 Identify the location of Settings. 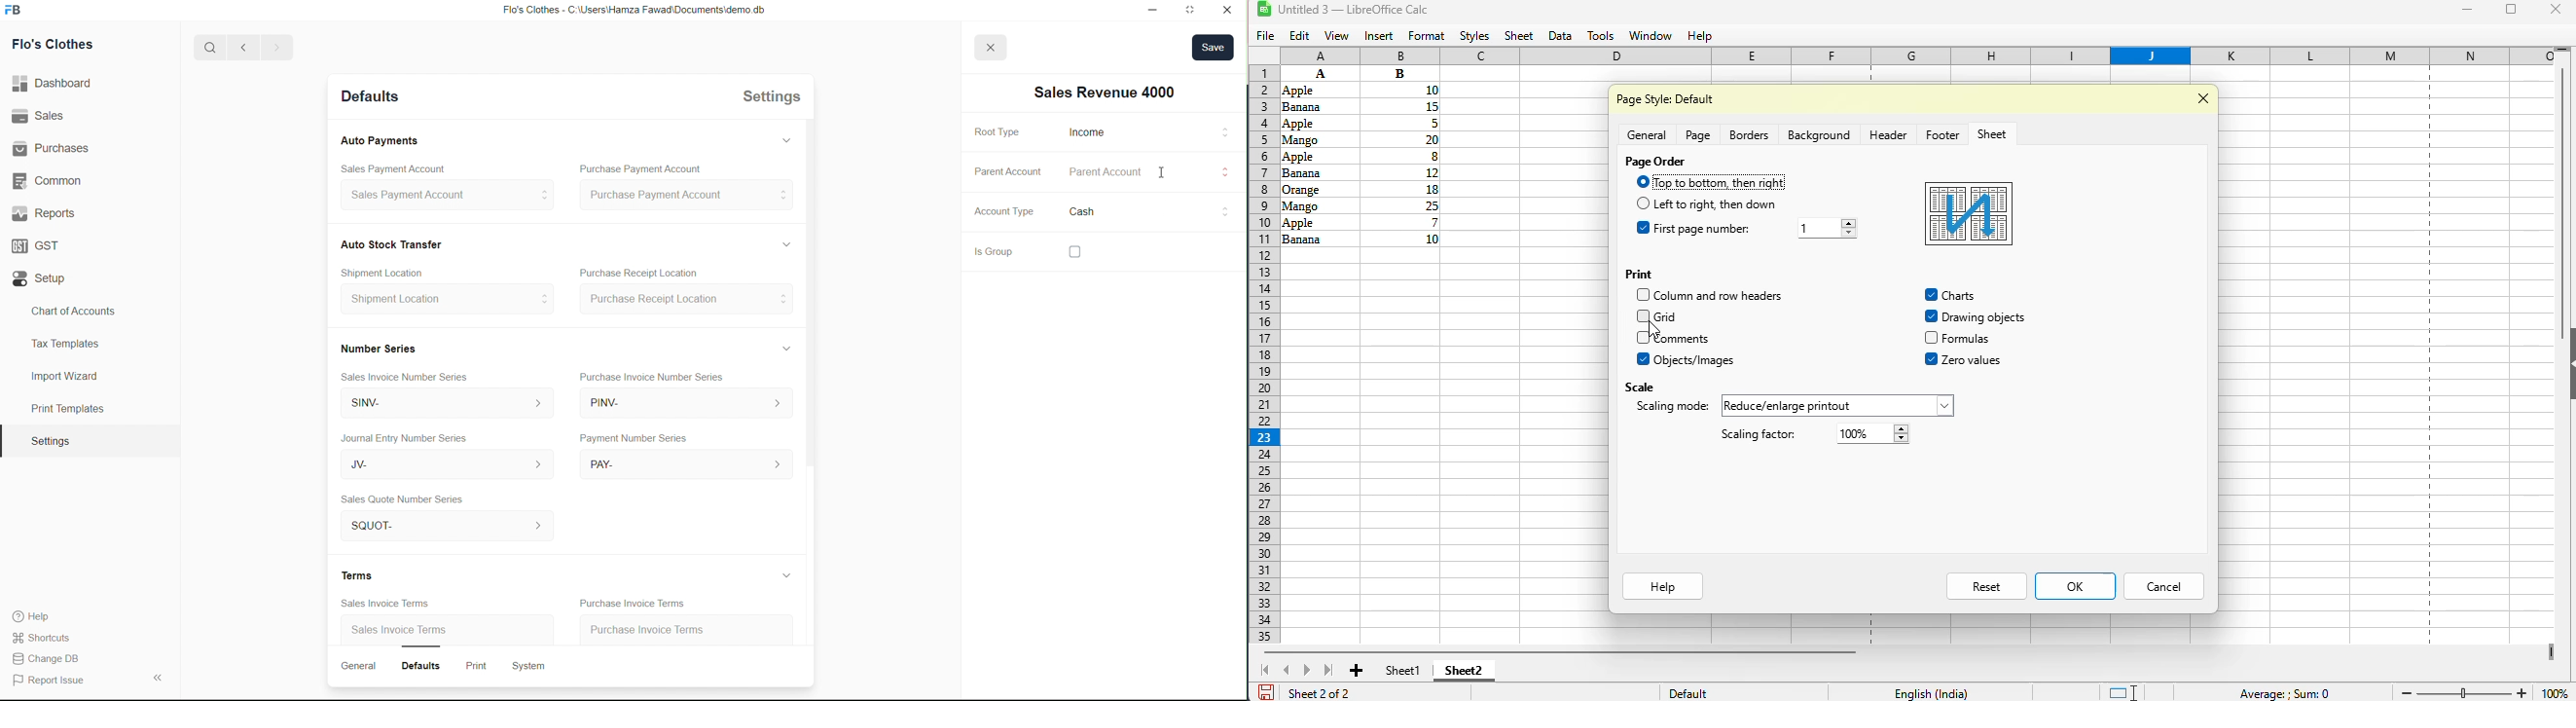
(768, 99).